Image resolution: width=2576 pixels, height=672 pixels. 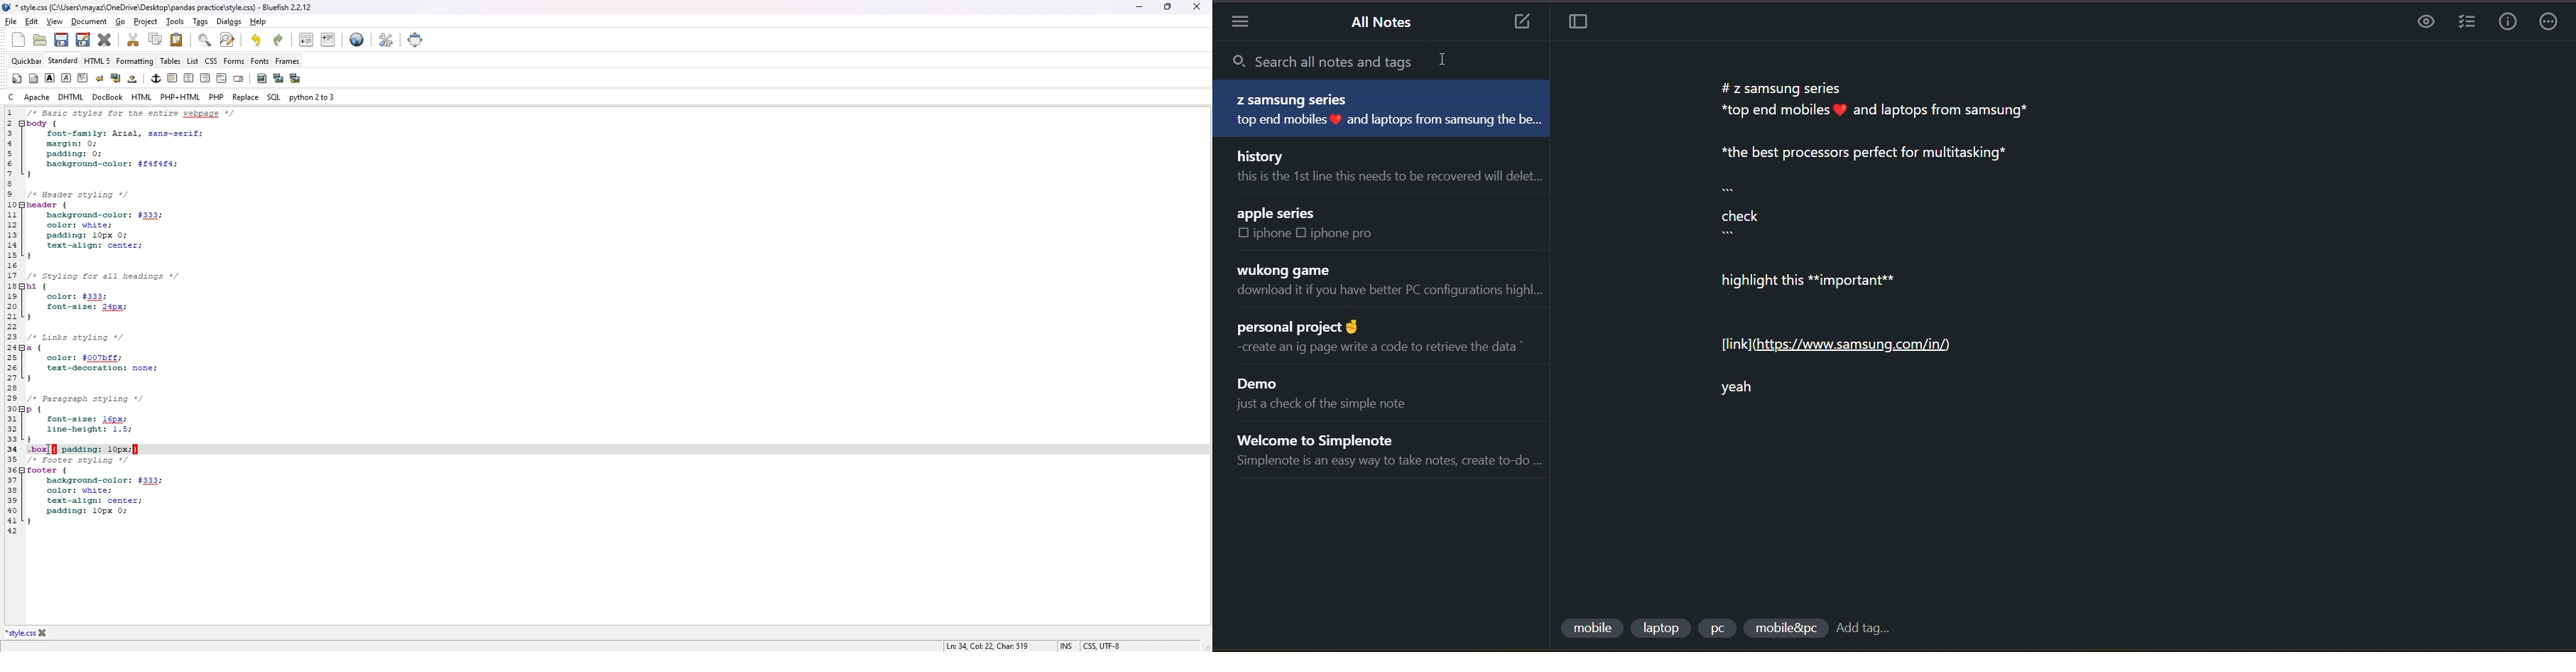 I want to click on cut, so click(x=135, y=39).